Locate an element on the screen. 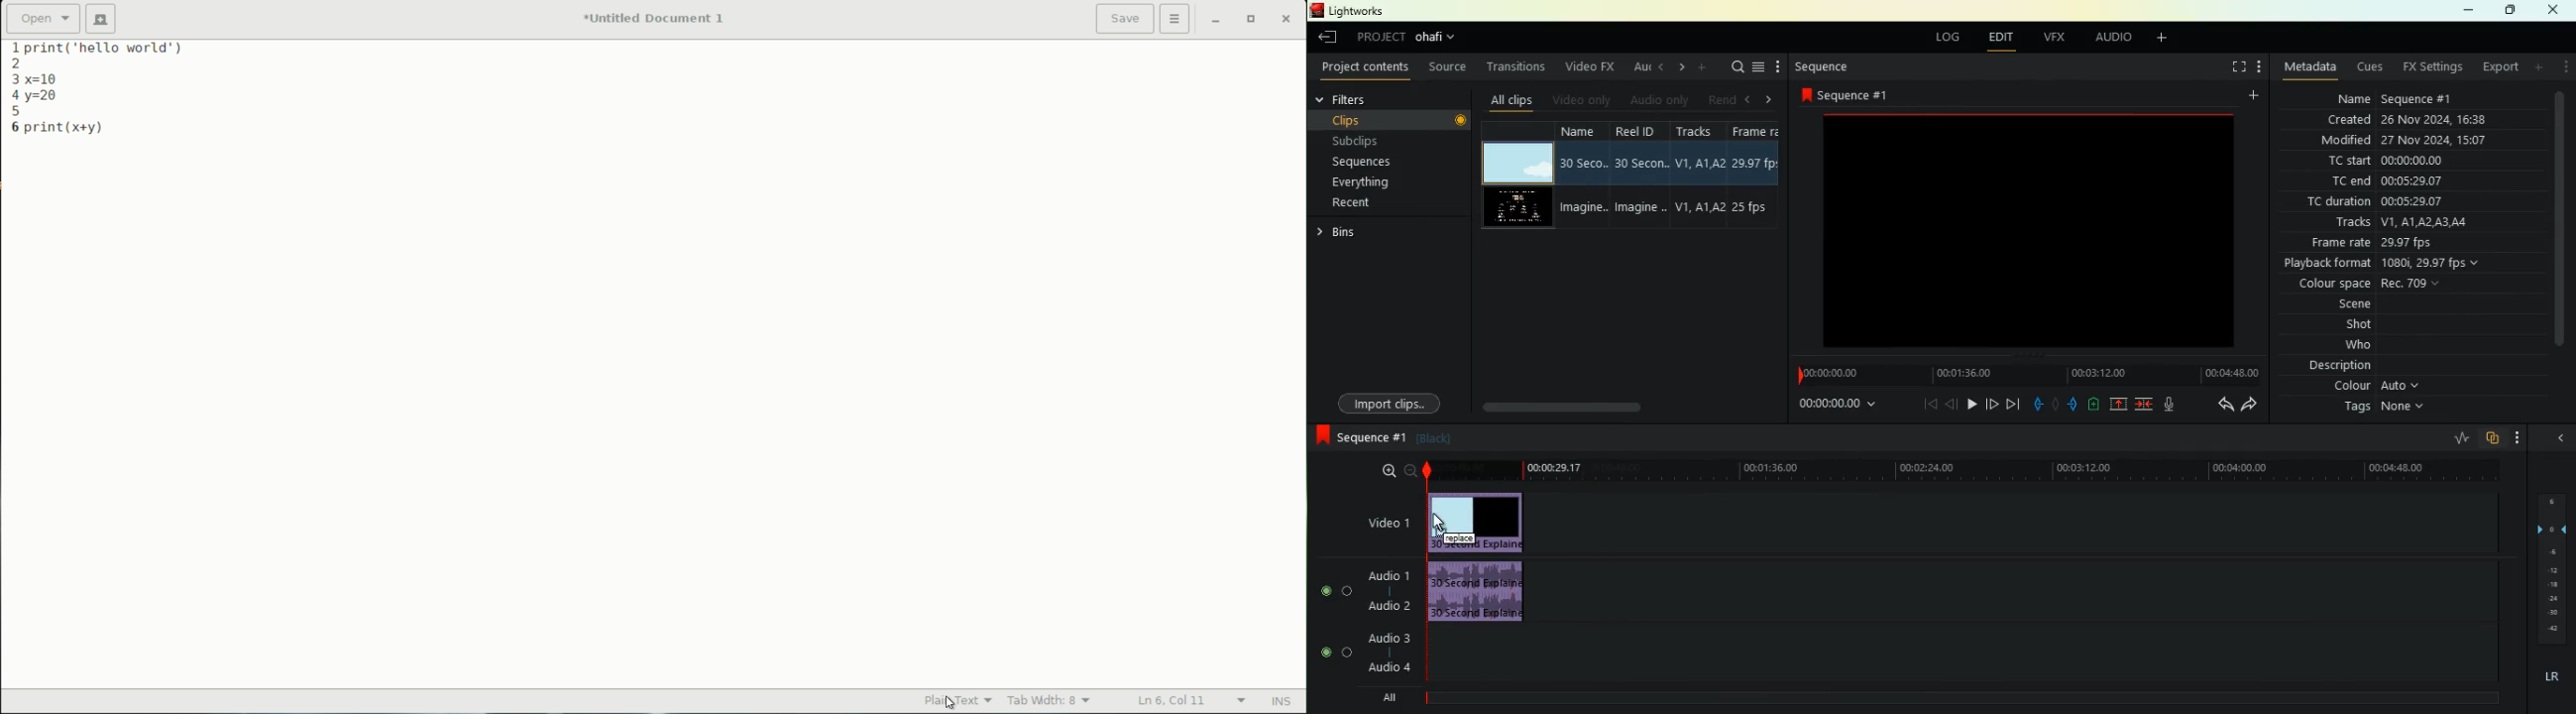  right is located at coordinates (1771, 101).